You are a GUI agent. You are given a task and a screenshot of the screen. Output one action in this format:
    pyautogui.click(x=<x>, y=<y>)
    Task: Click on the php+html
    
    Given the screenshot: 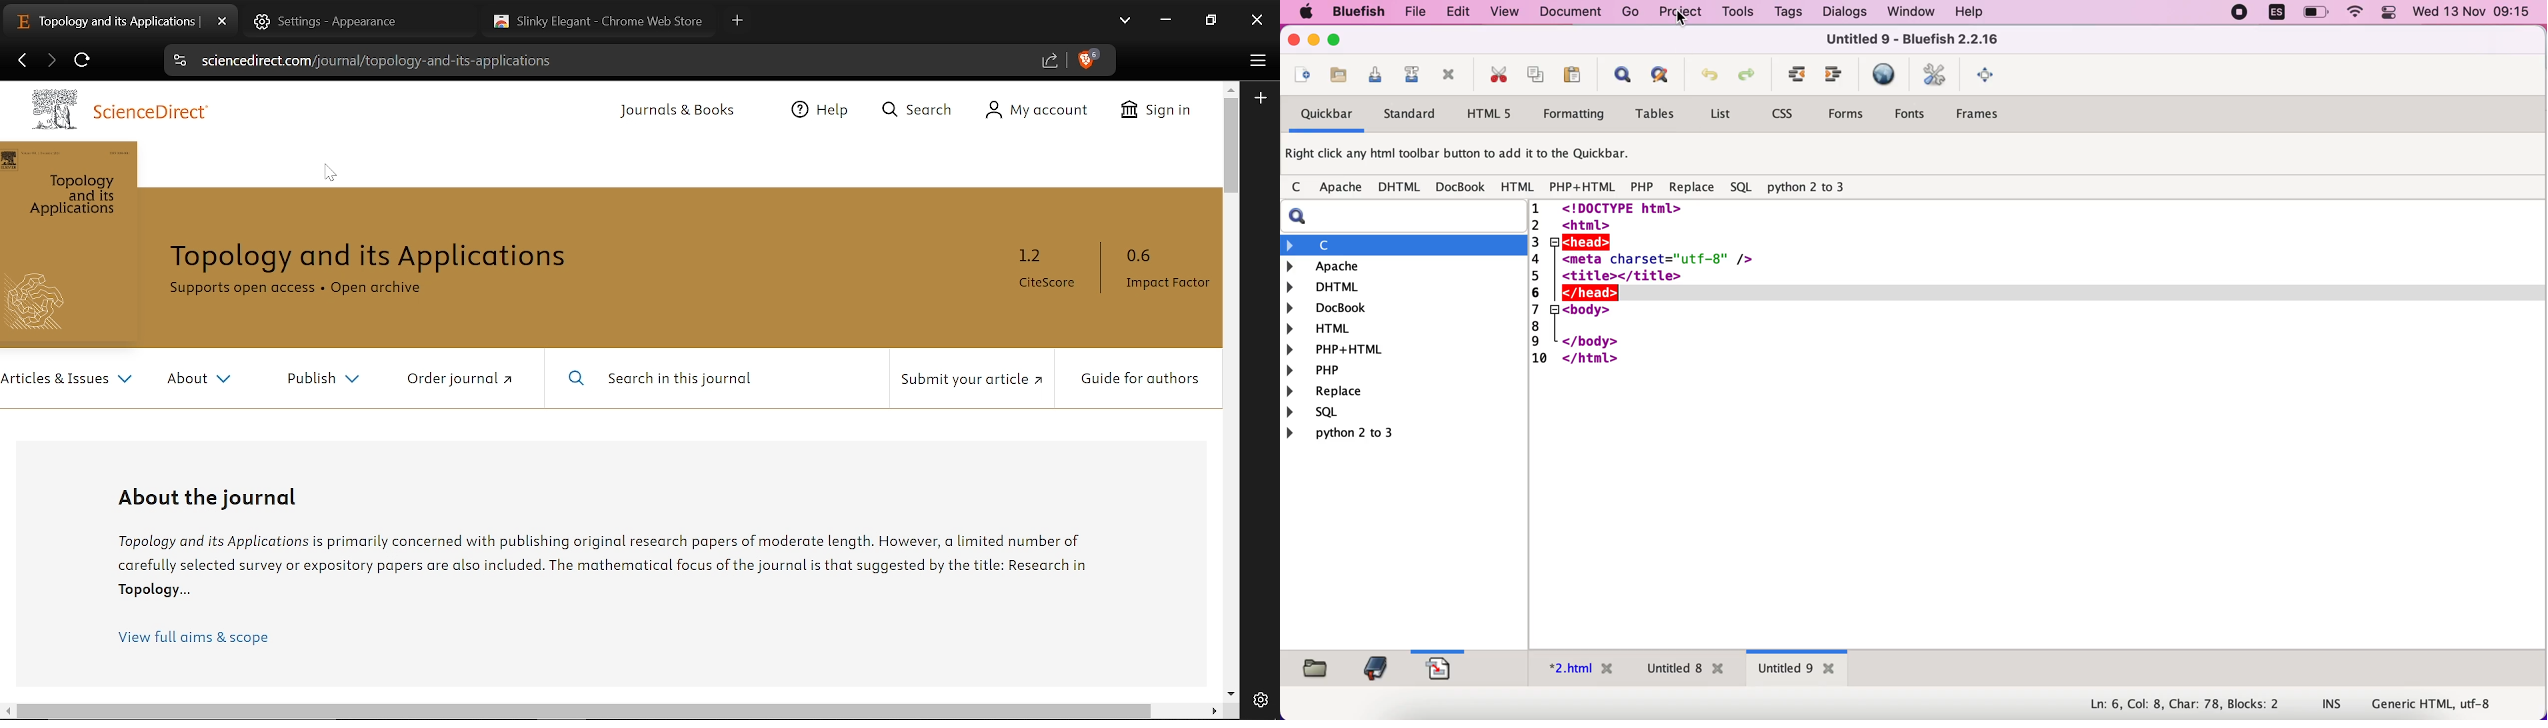 What is the action you would take?
    pyautogui.click(x=1403, y=348)
    